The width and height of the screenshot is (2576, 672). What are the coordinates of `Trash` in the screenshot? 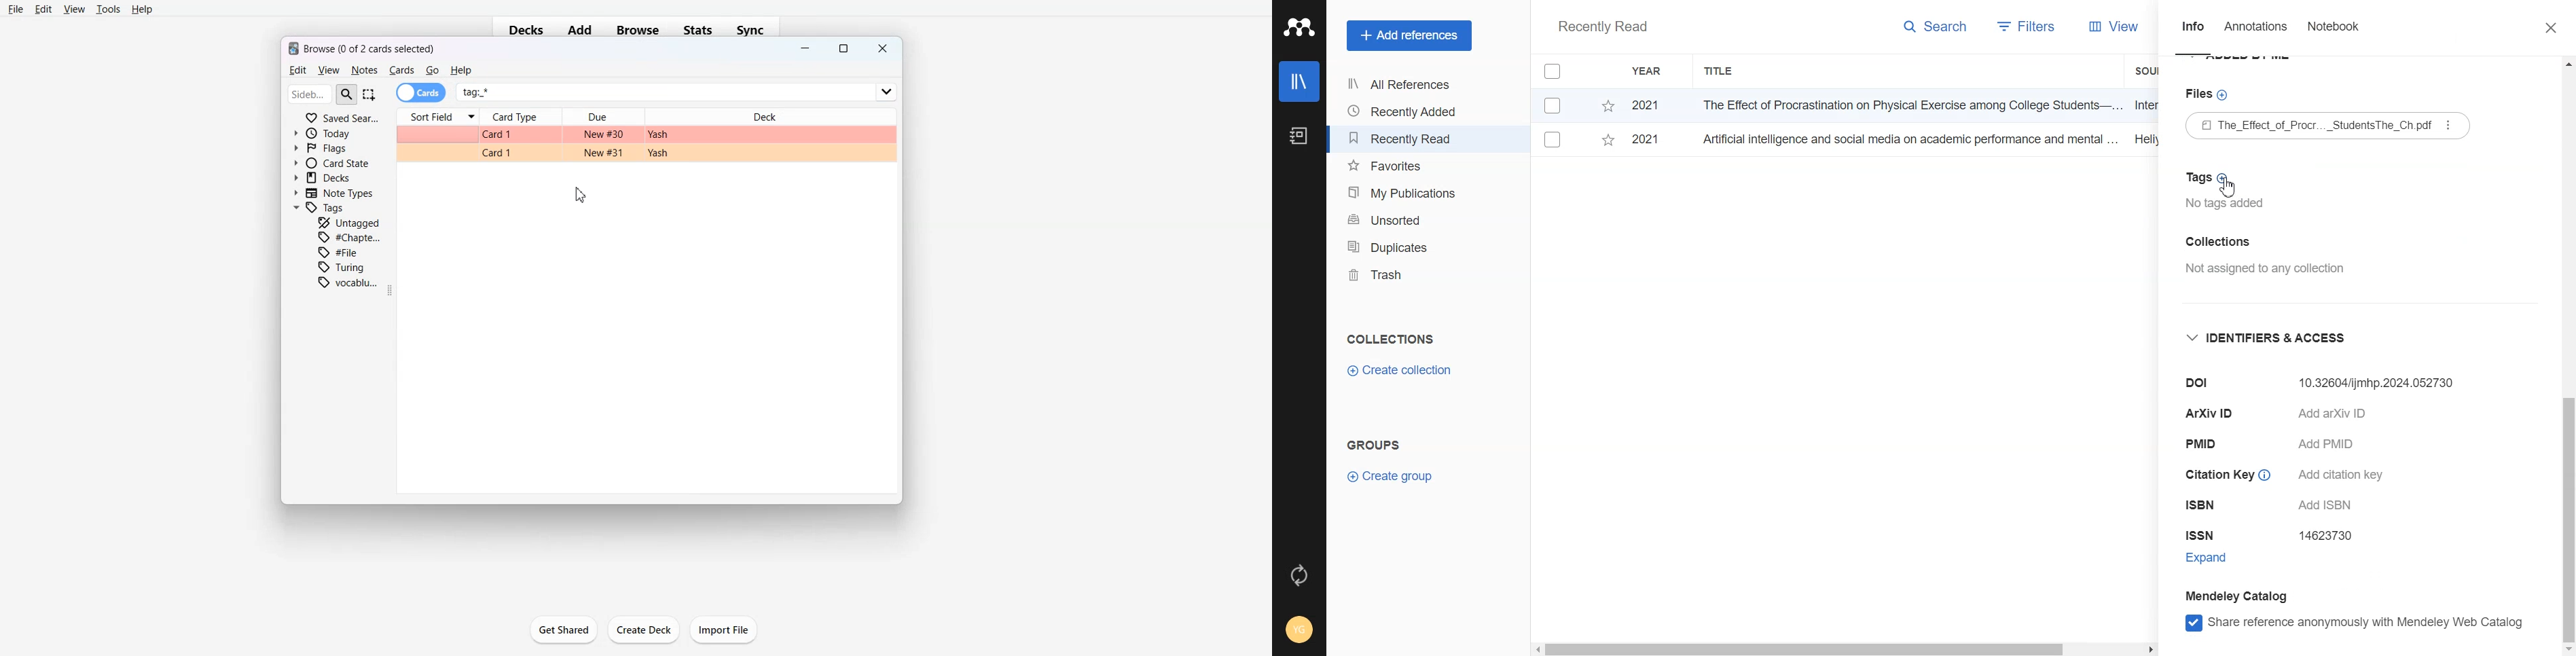 It's located at (1405, 275).